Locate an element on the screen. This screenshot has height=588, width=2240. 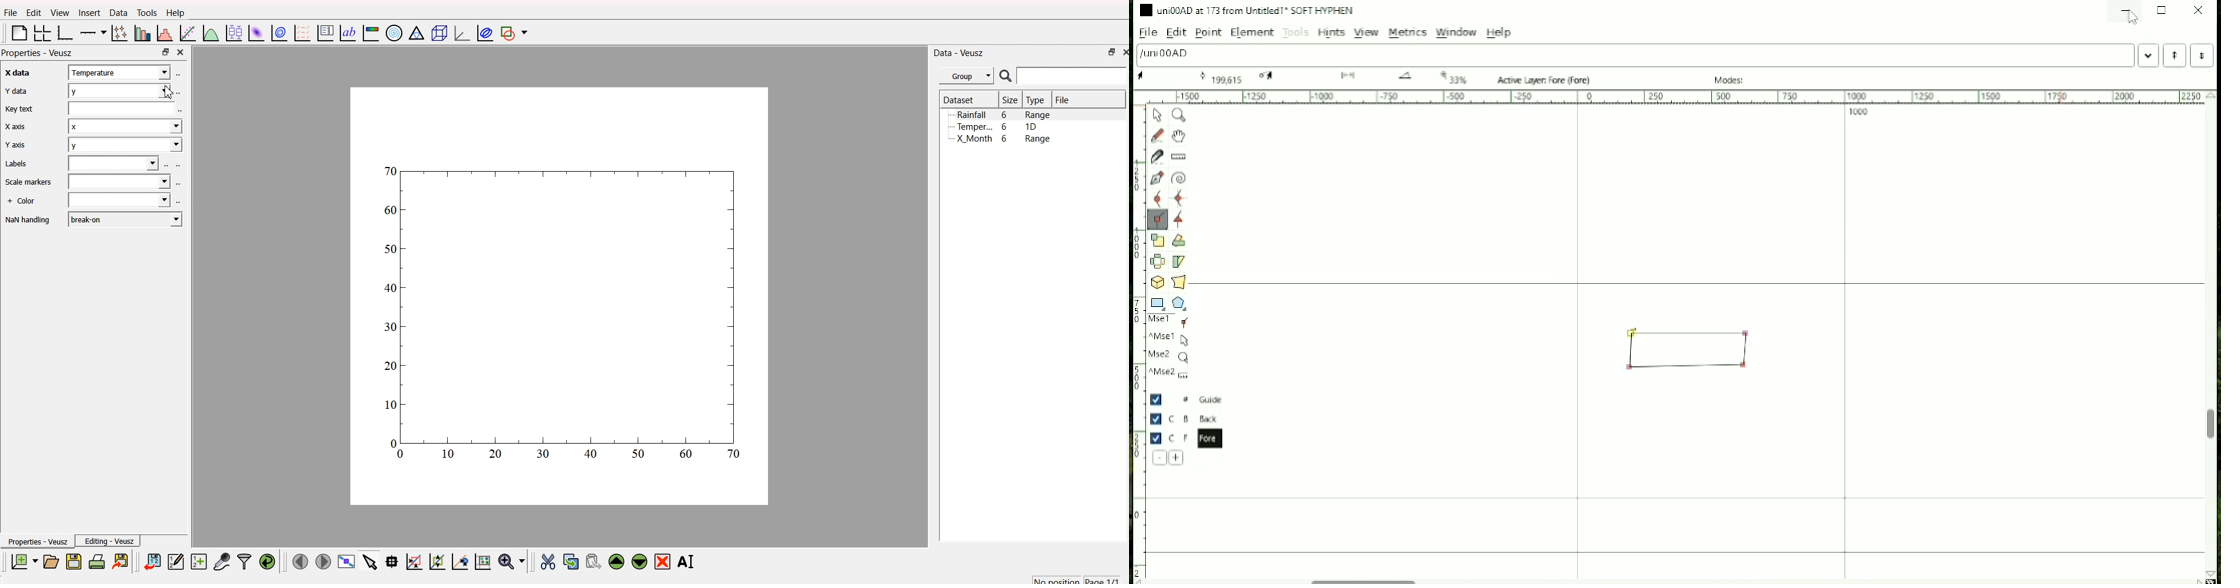
cut the widget is located at coordinates (547, 561).